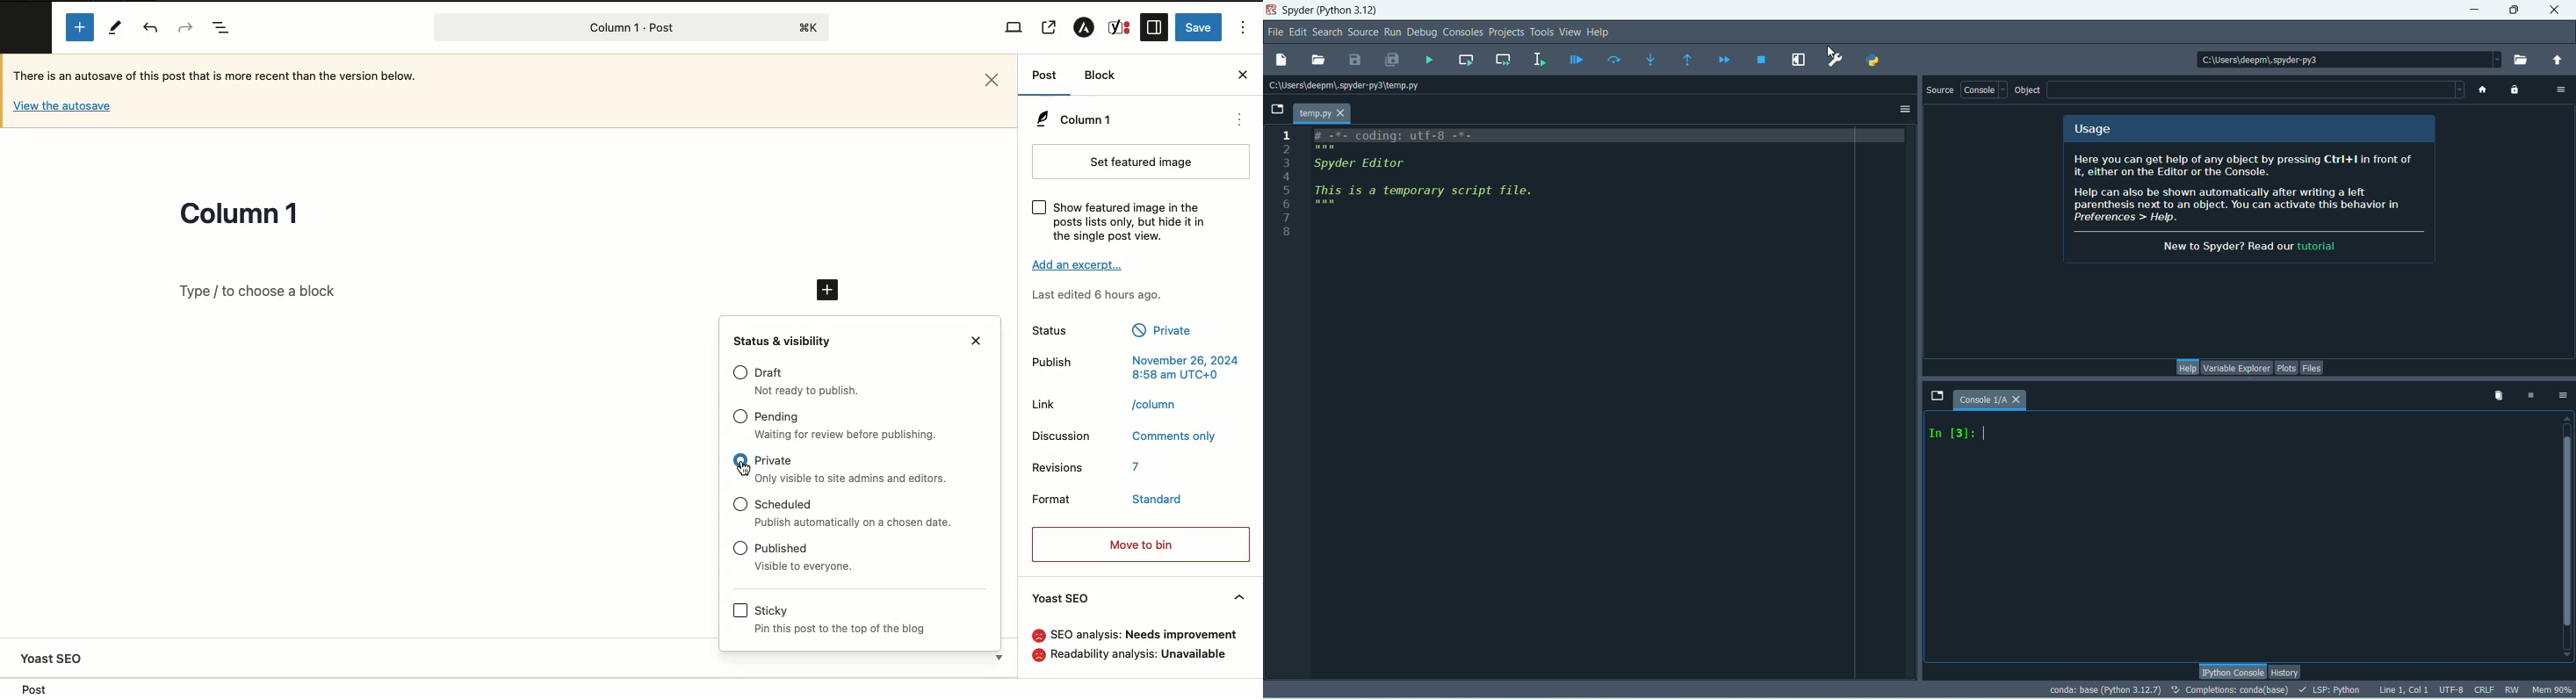  Describe the element at coordinates (1465, 61) in the screenshot. I see `run current cell` at that location.